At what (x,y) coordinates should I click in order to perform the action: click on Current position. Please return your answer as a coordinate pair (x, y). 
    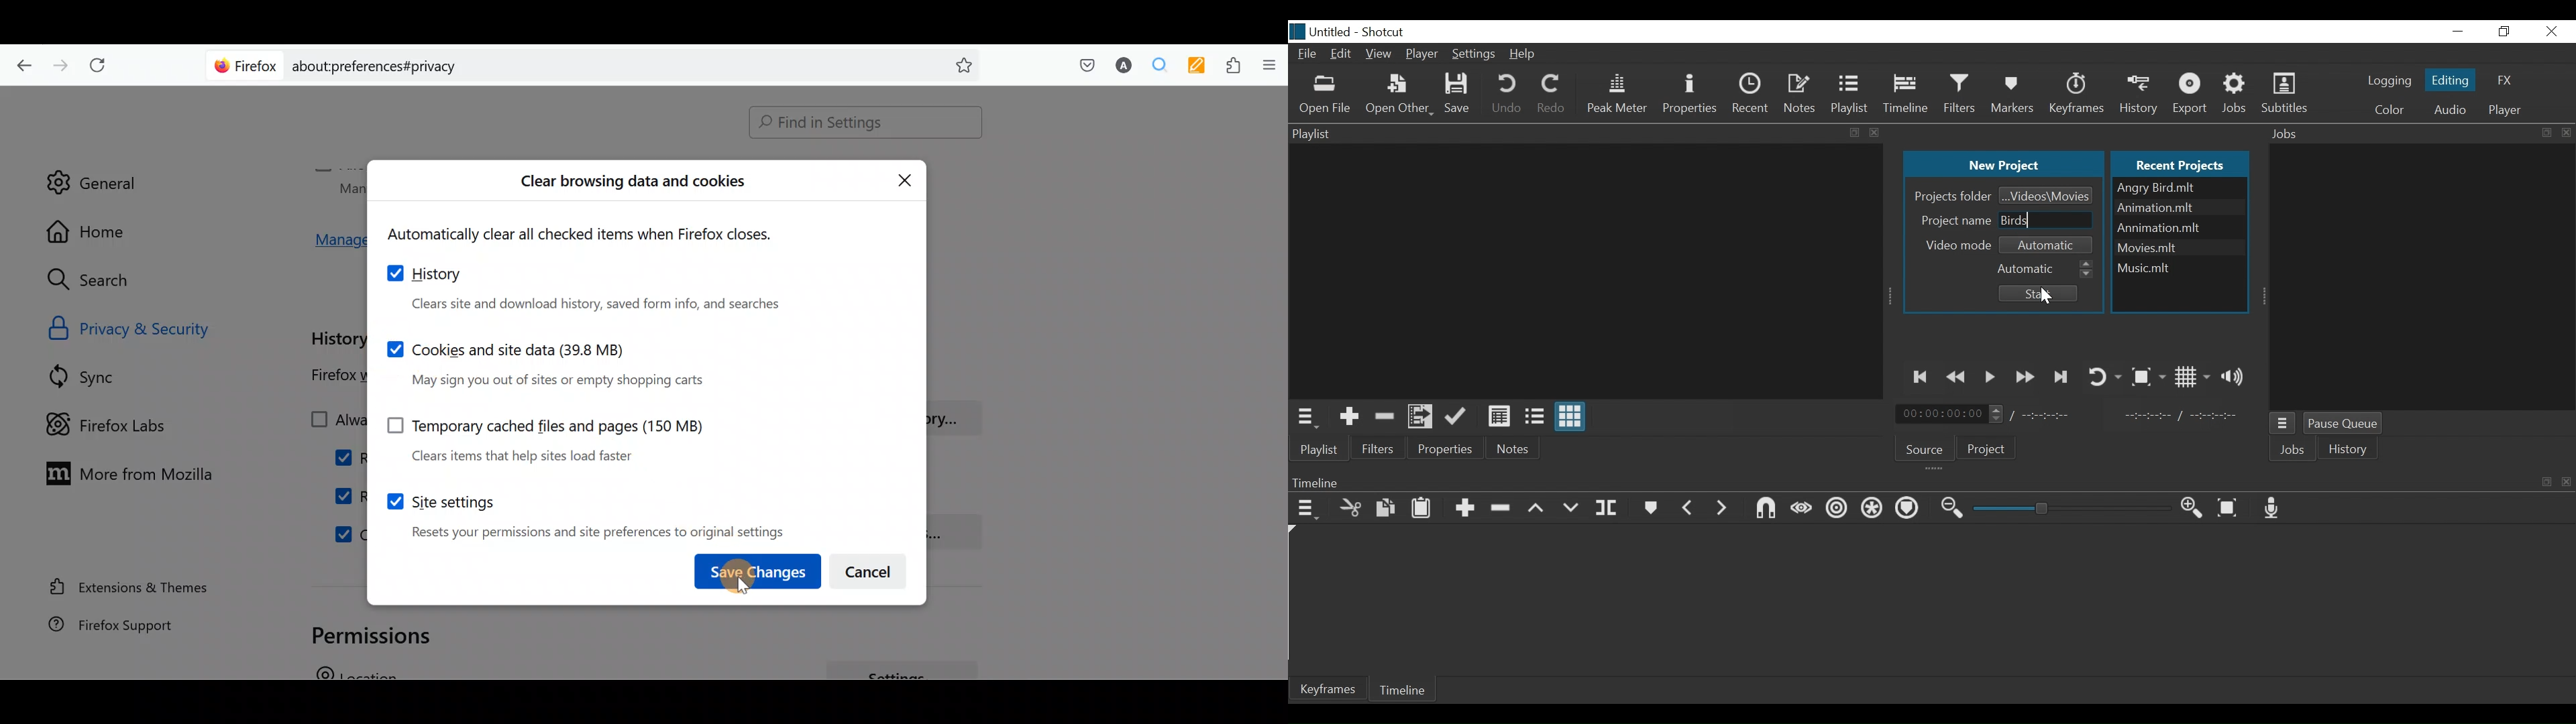
    Looking at the image, I should click on (1953, 414).